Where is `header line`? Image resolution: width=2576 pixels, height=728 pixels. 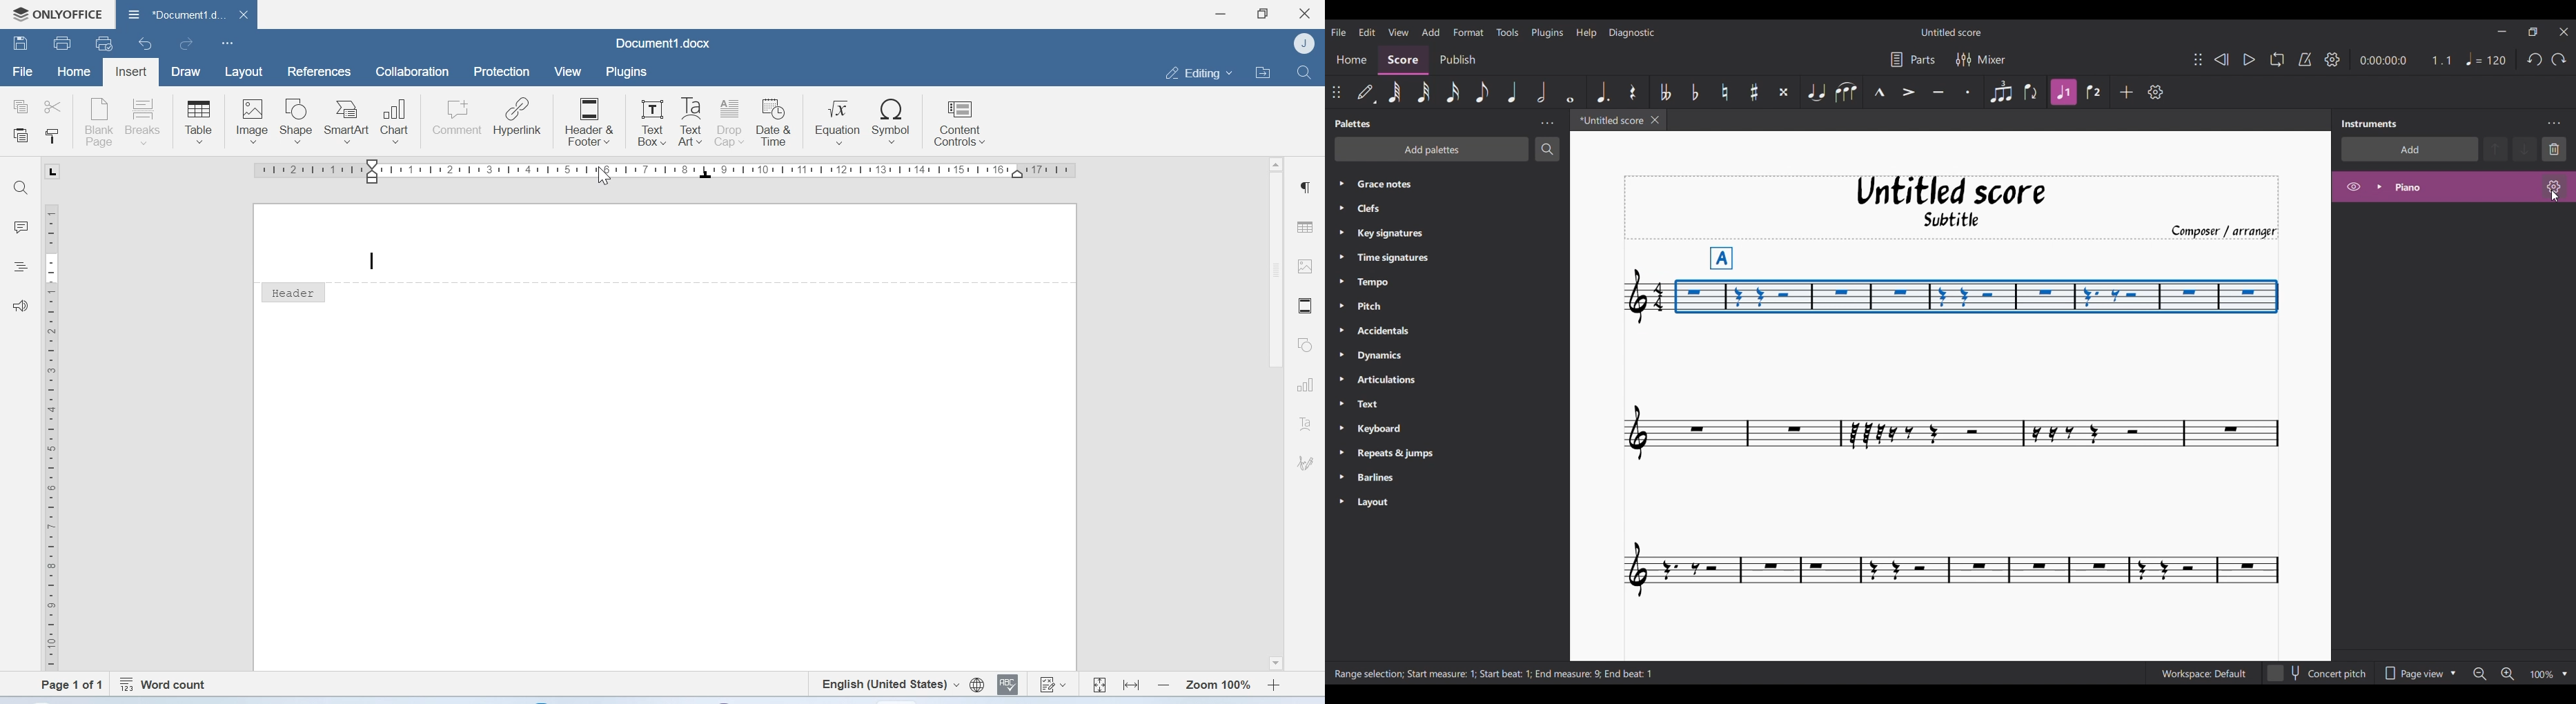 header line is located at coordinates (704, 281).